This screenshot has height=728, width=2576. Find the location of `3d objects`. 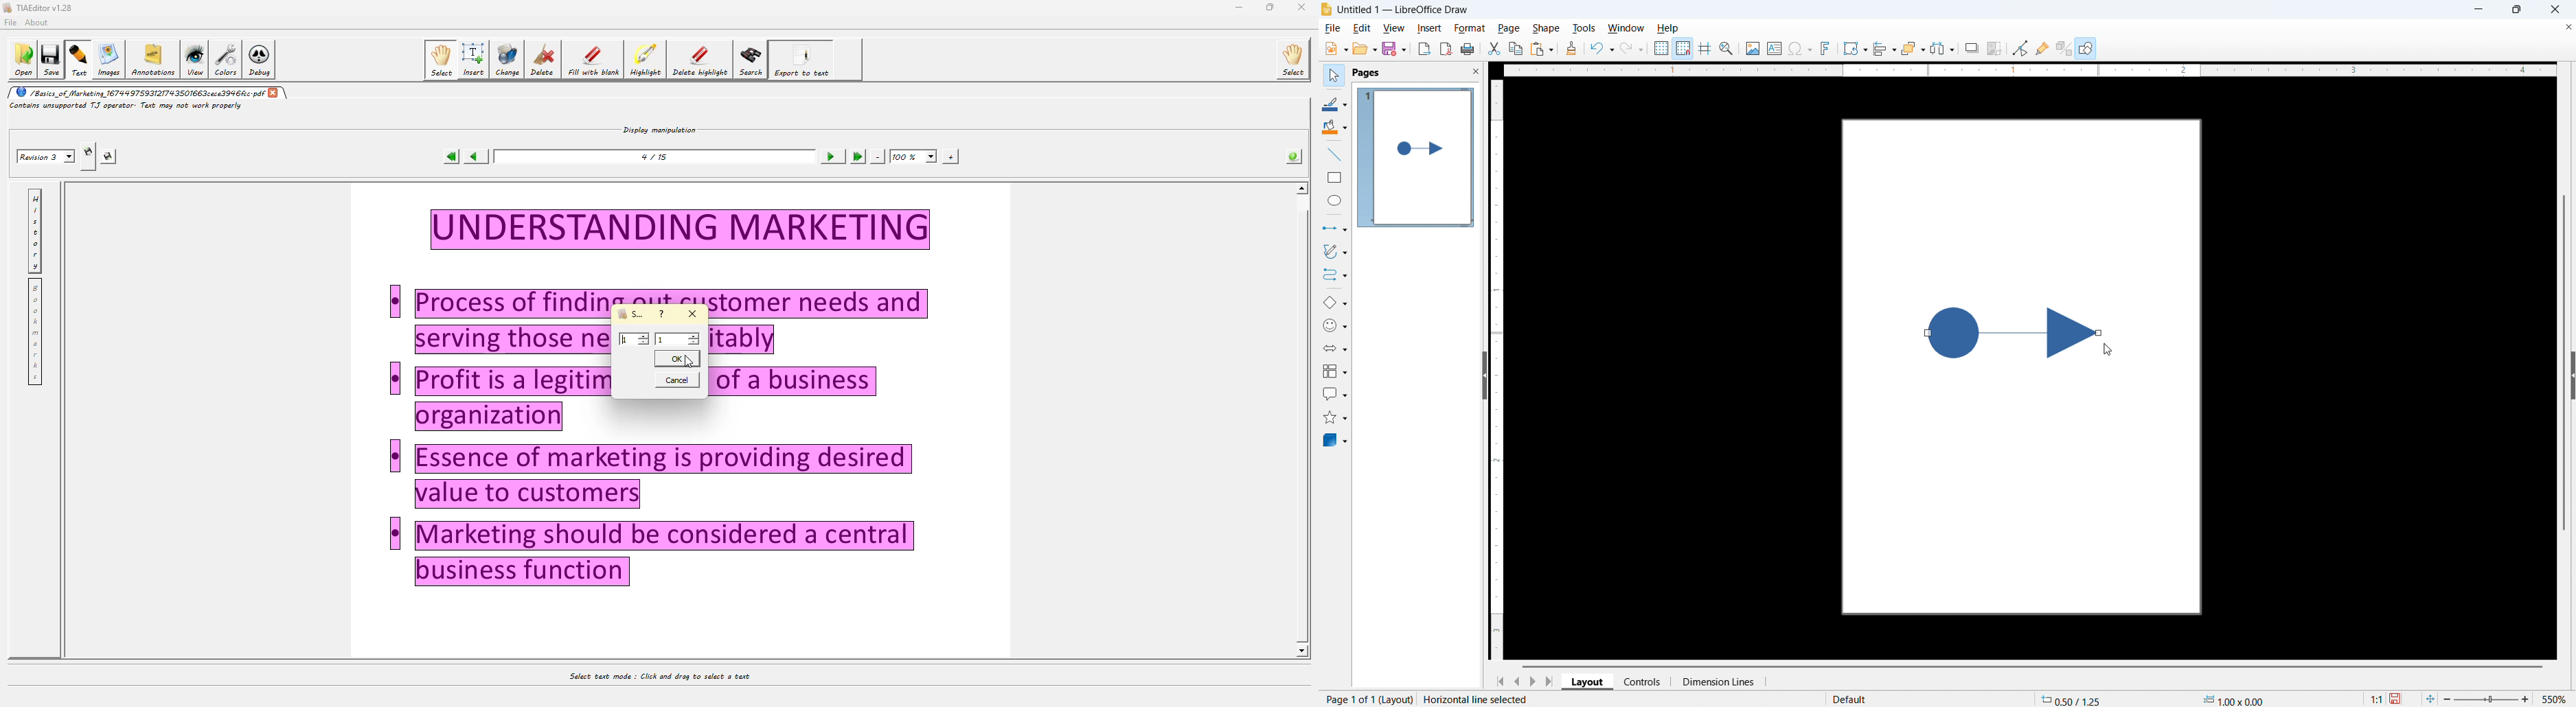

3d objects is located at coordinates (1336, 441).